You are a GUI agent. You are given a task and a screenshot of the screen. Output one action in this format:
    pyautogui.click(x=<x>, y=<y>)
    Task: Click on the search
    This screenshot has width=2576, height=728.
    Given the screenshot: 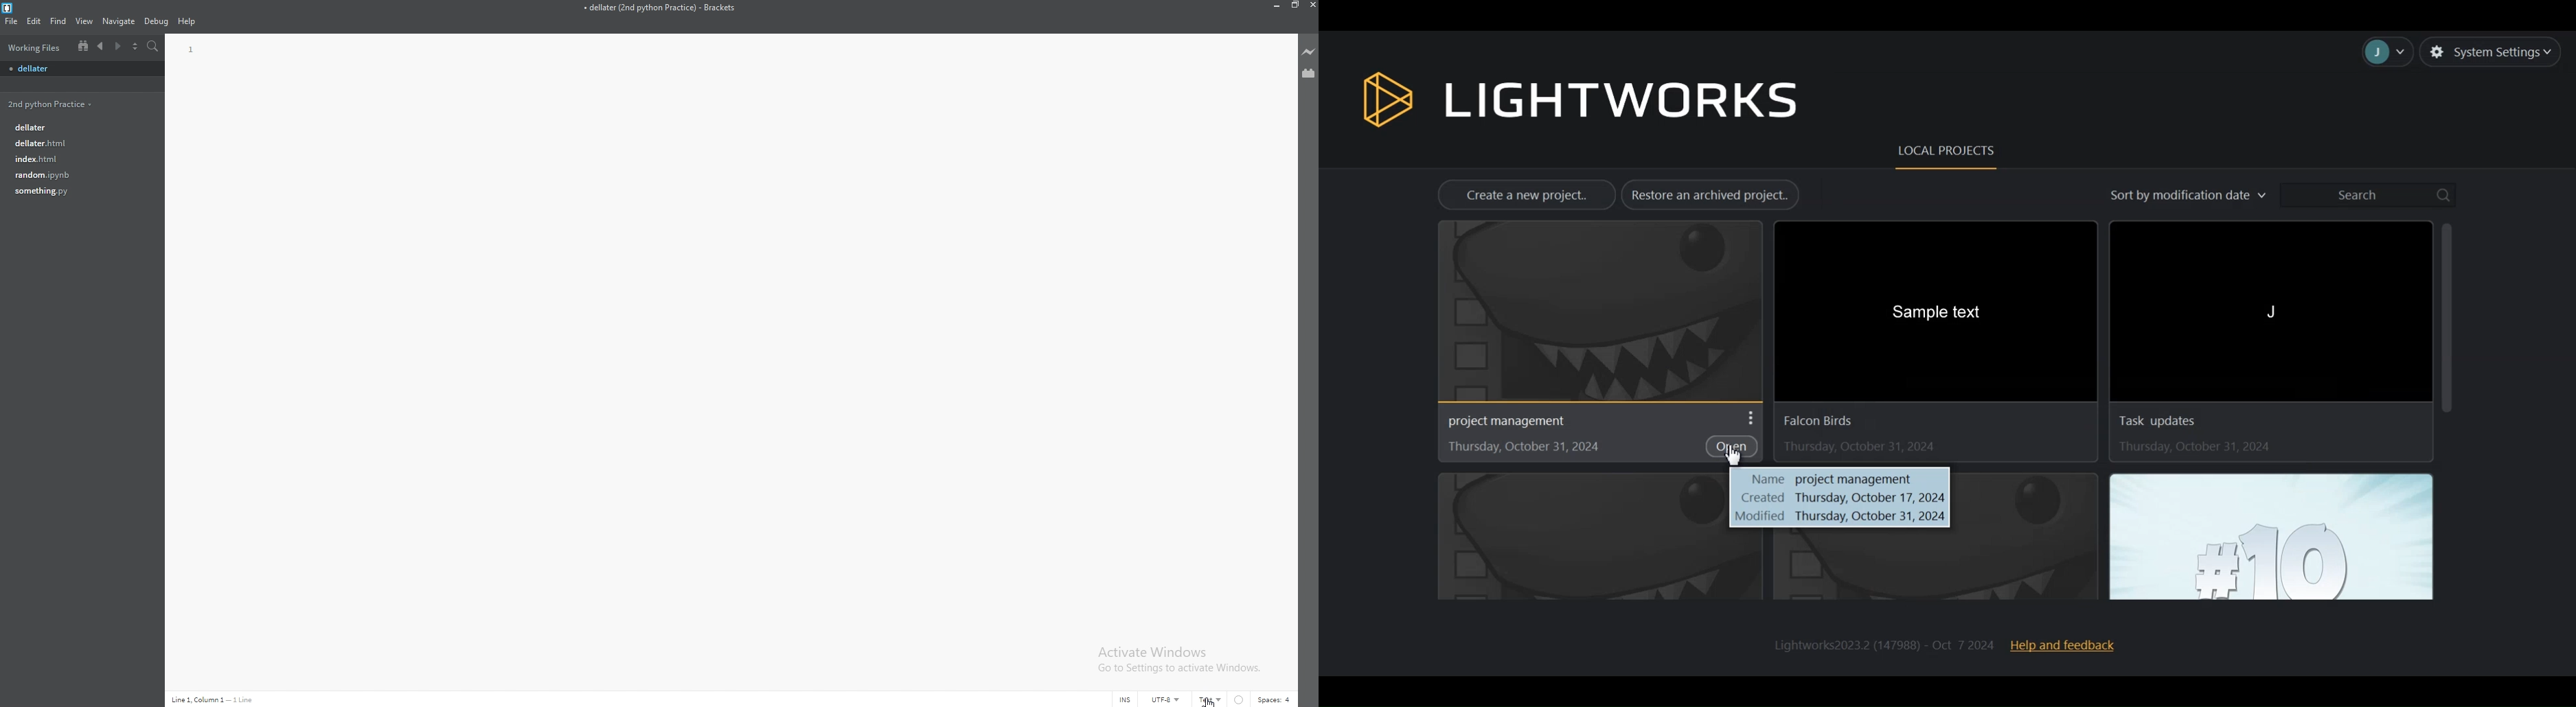 What is the action you would take?
    pyautogui.click(x=152, y=46)
    